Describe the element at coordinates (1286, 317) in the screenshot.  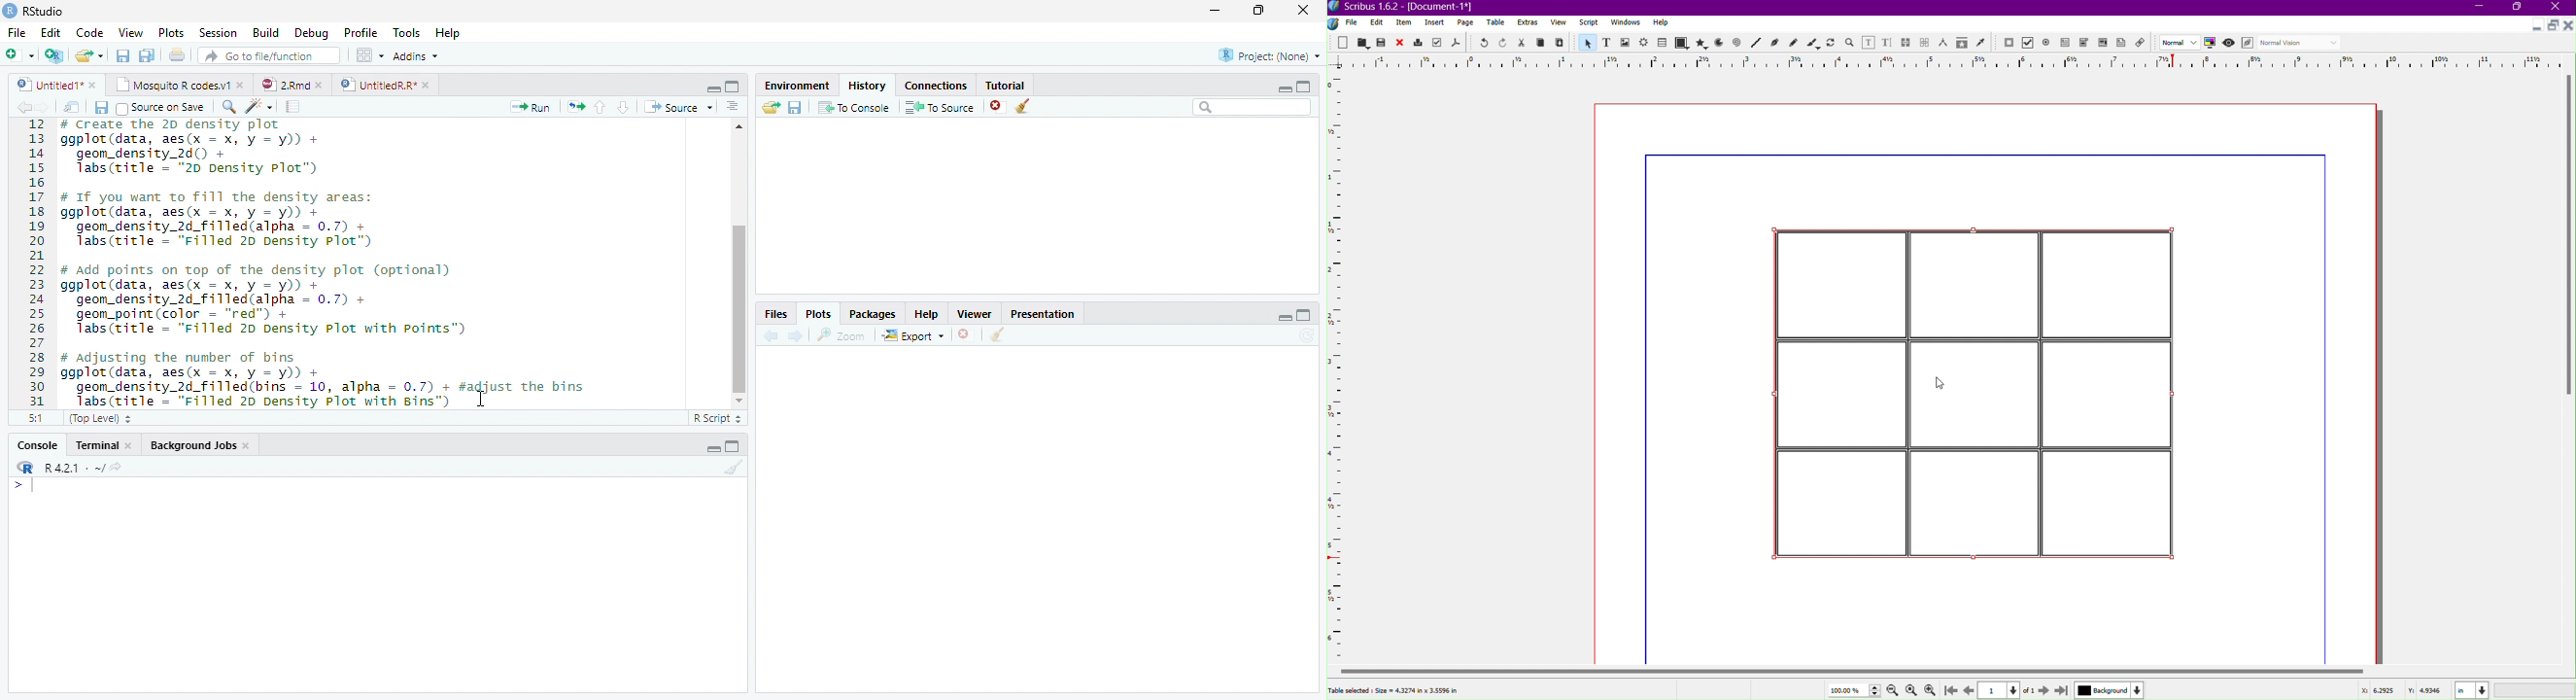
I see `minimize` at that location.